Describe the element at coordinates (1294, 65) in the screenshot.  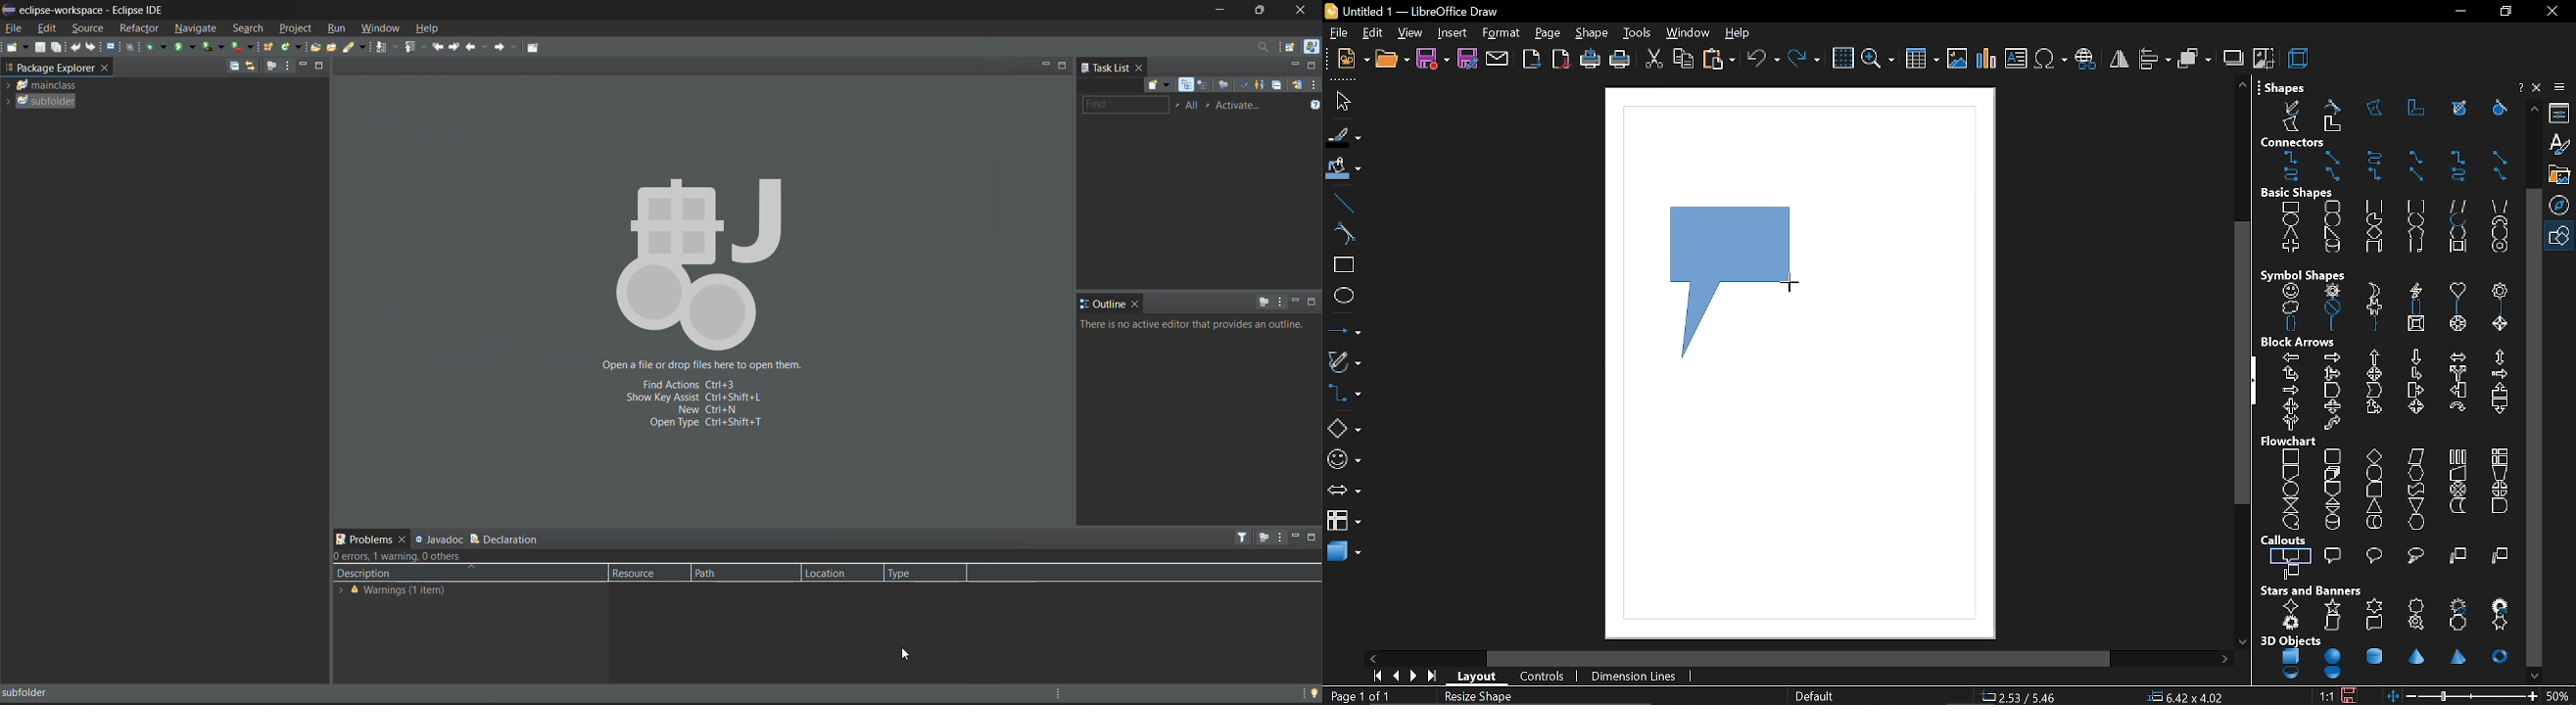
I see `minimize` at that location.